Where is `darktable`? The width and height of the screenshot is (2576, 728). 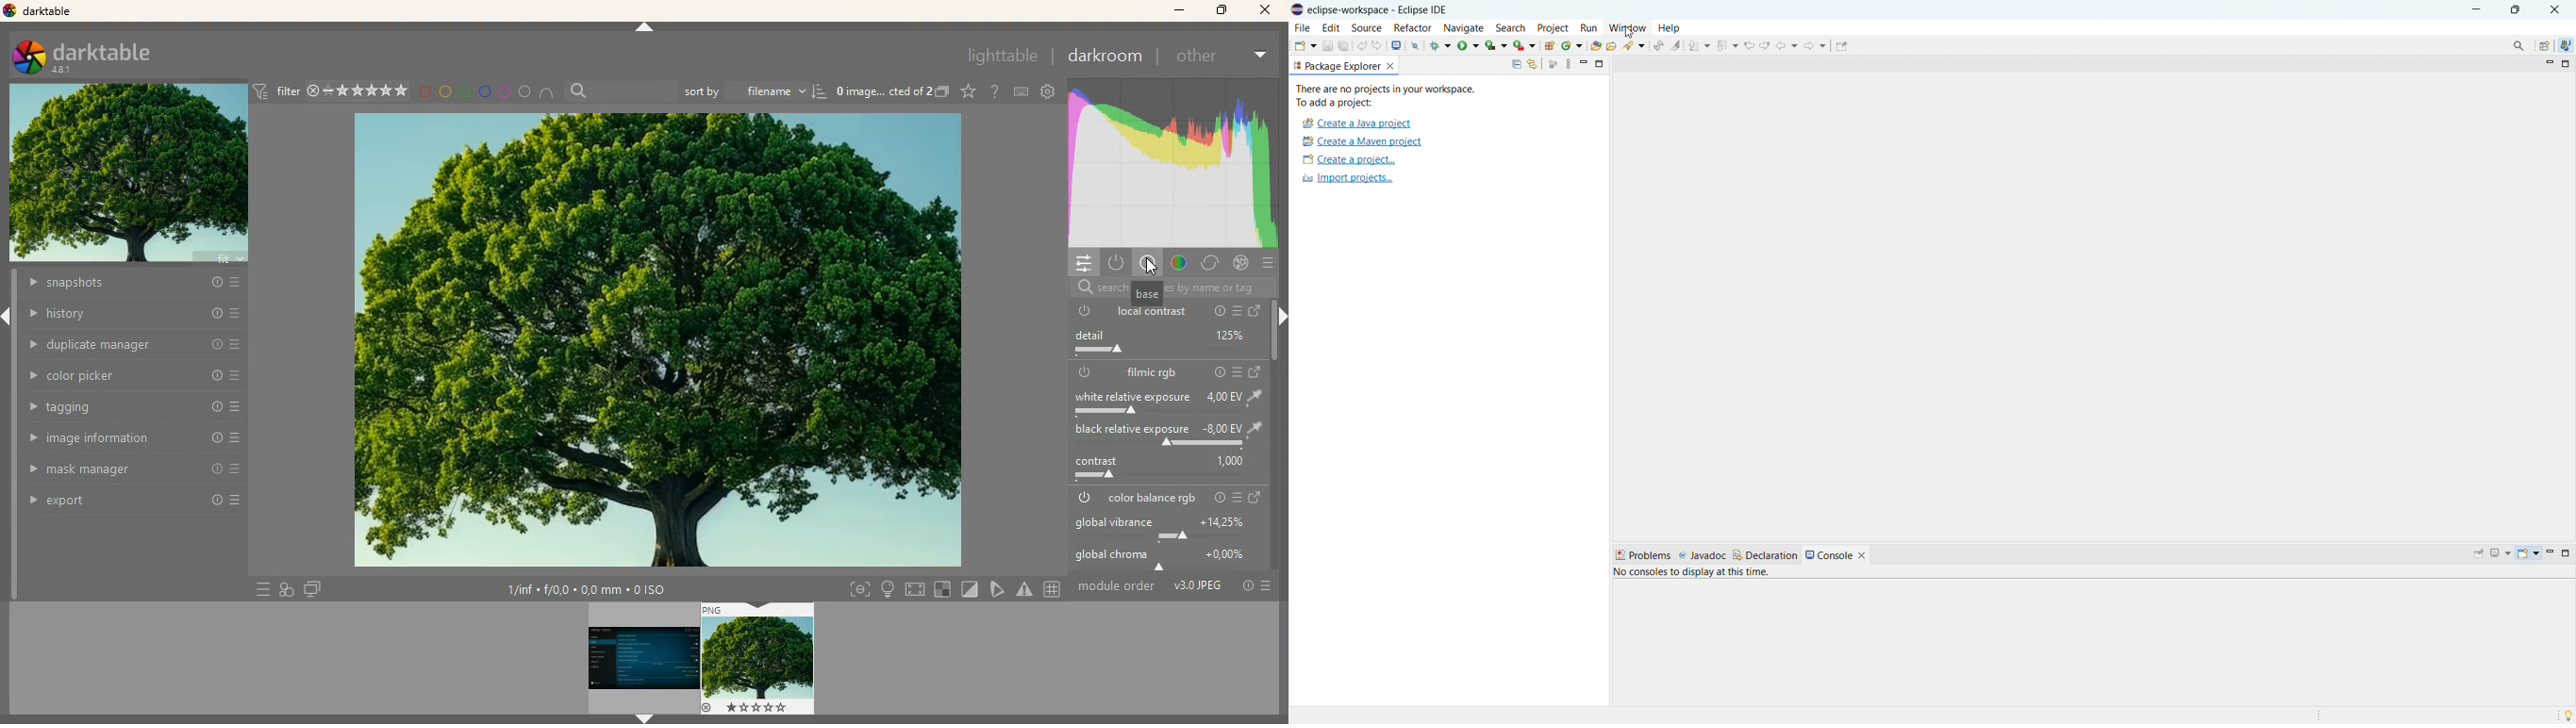
darktable is located at coordinates (94, 58).